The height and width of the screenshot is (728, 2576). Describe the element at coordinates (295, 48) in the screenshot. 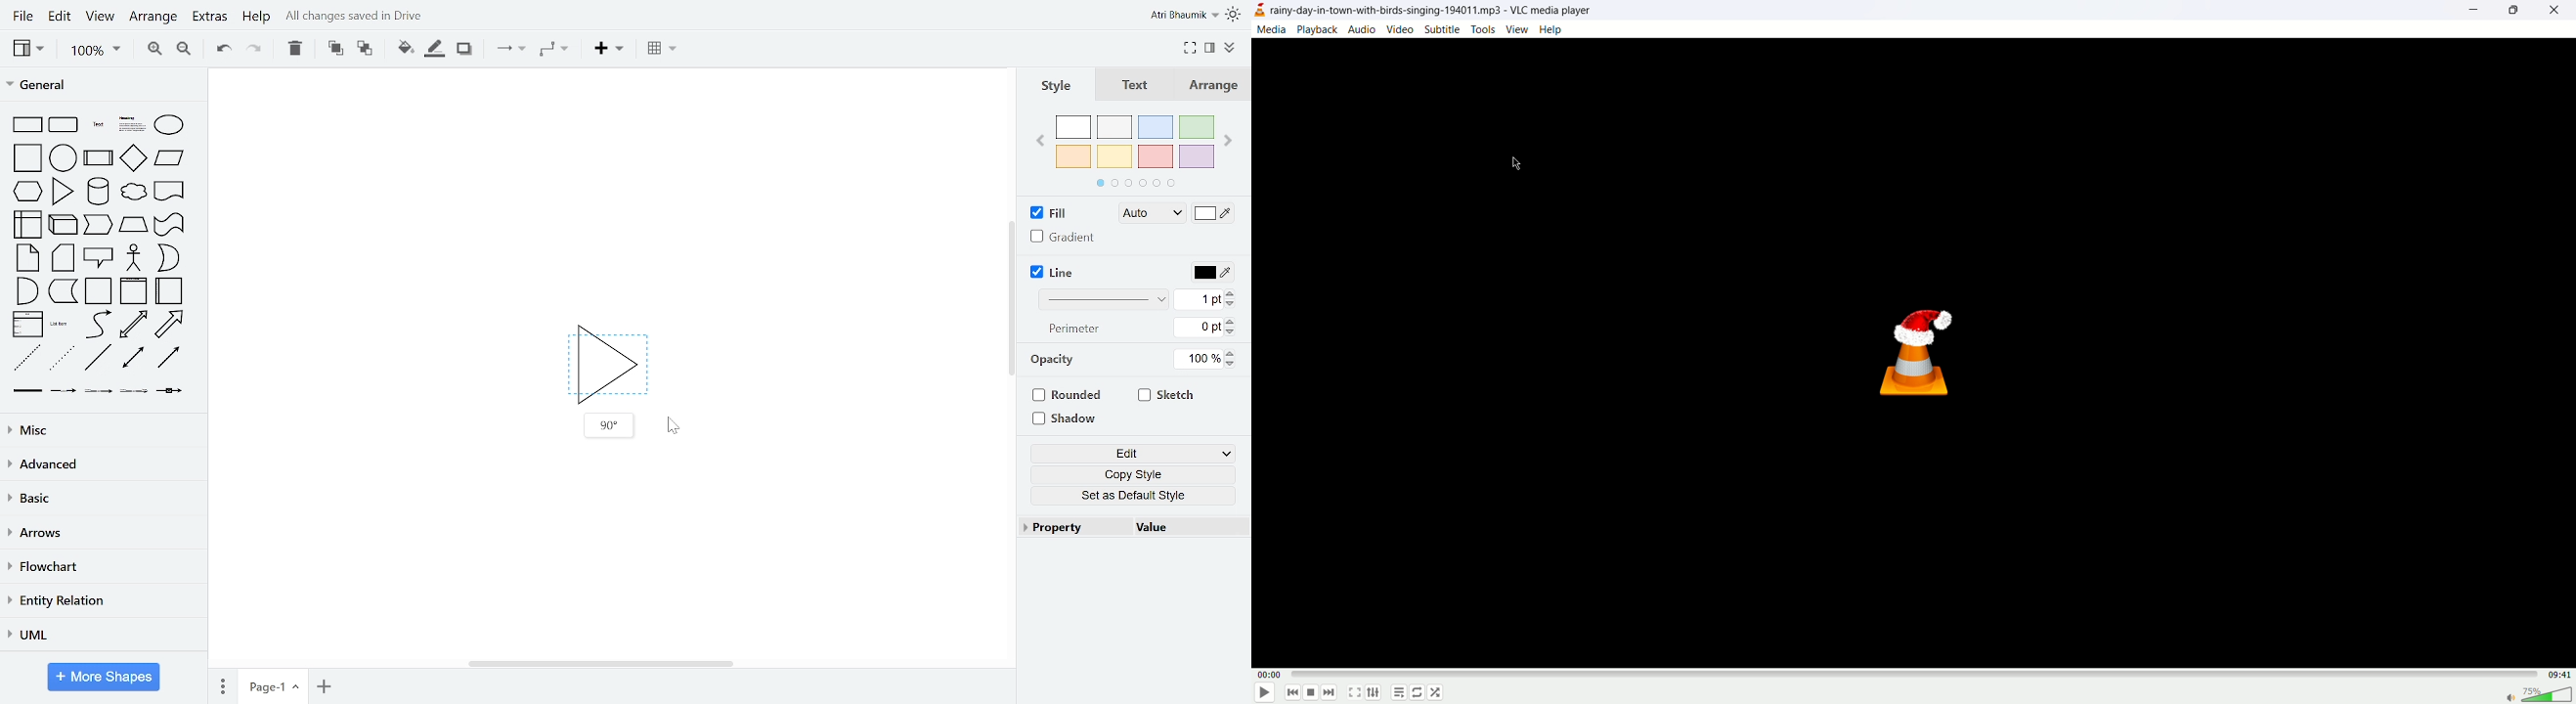

I see `delete` at that location.